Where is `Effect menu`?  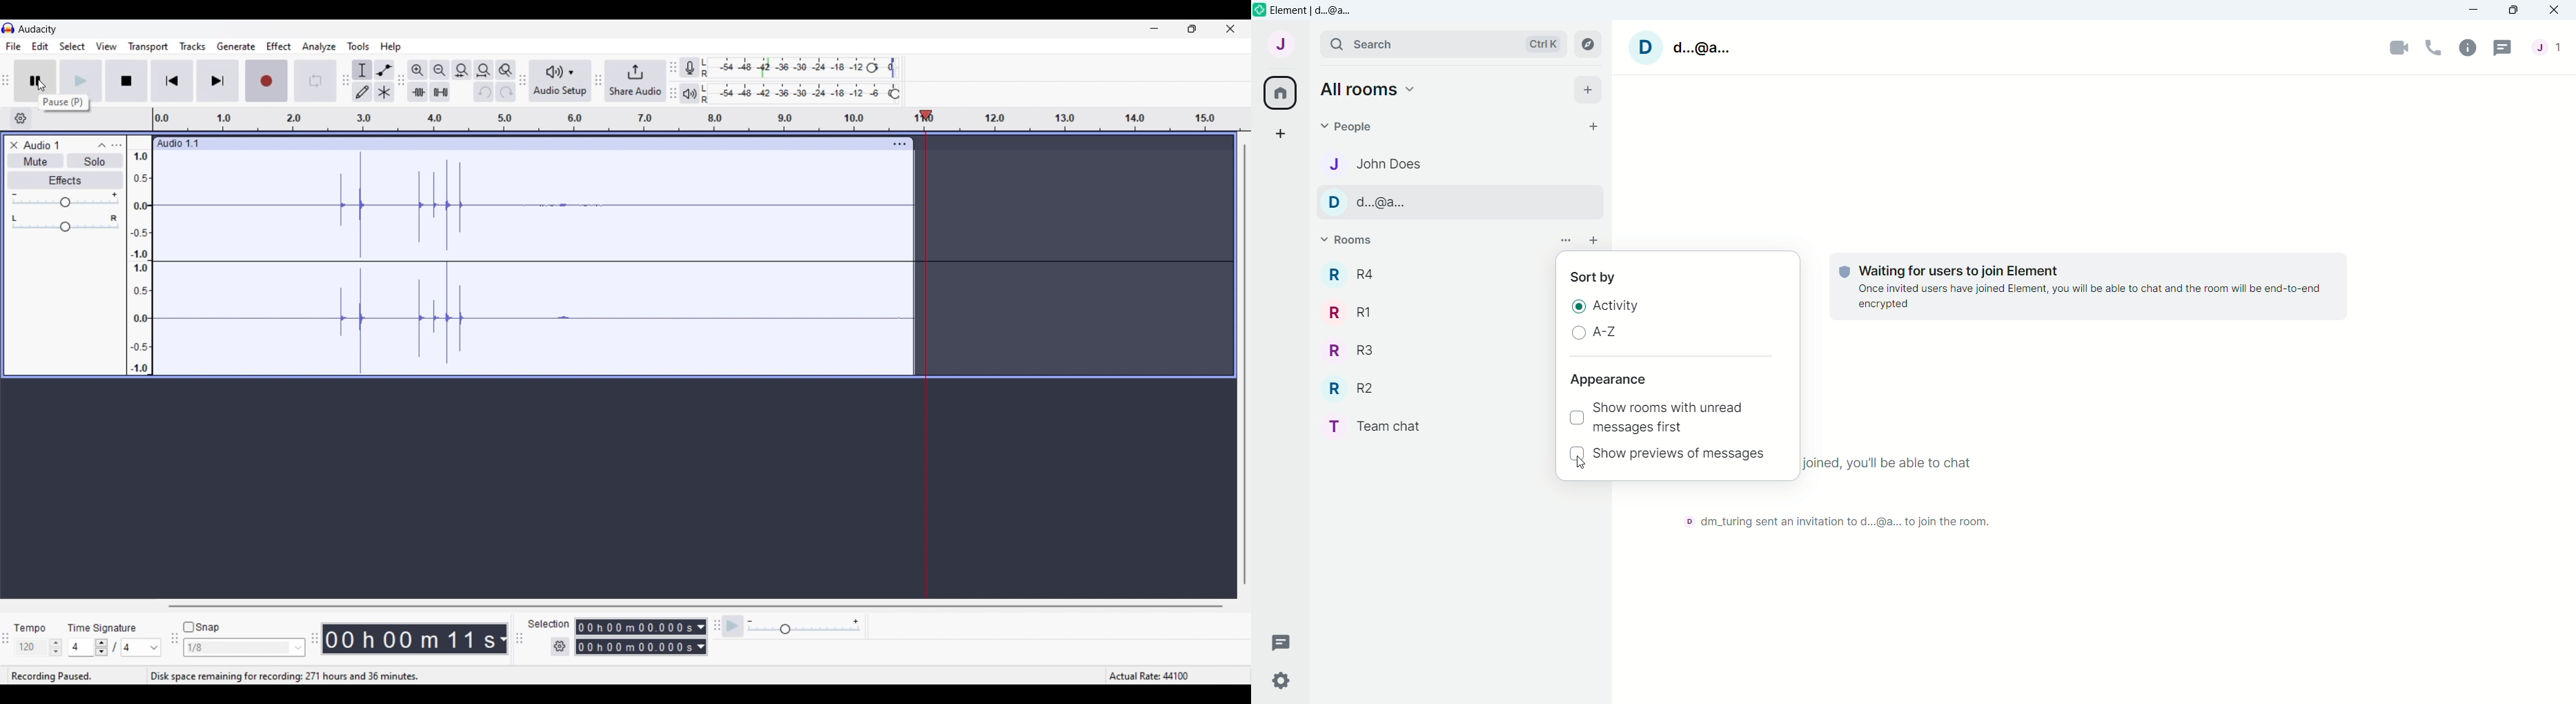
Effect menu is located at coordinates (279, 46).